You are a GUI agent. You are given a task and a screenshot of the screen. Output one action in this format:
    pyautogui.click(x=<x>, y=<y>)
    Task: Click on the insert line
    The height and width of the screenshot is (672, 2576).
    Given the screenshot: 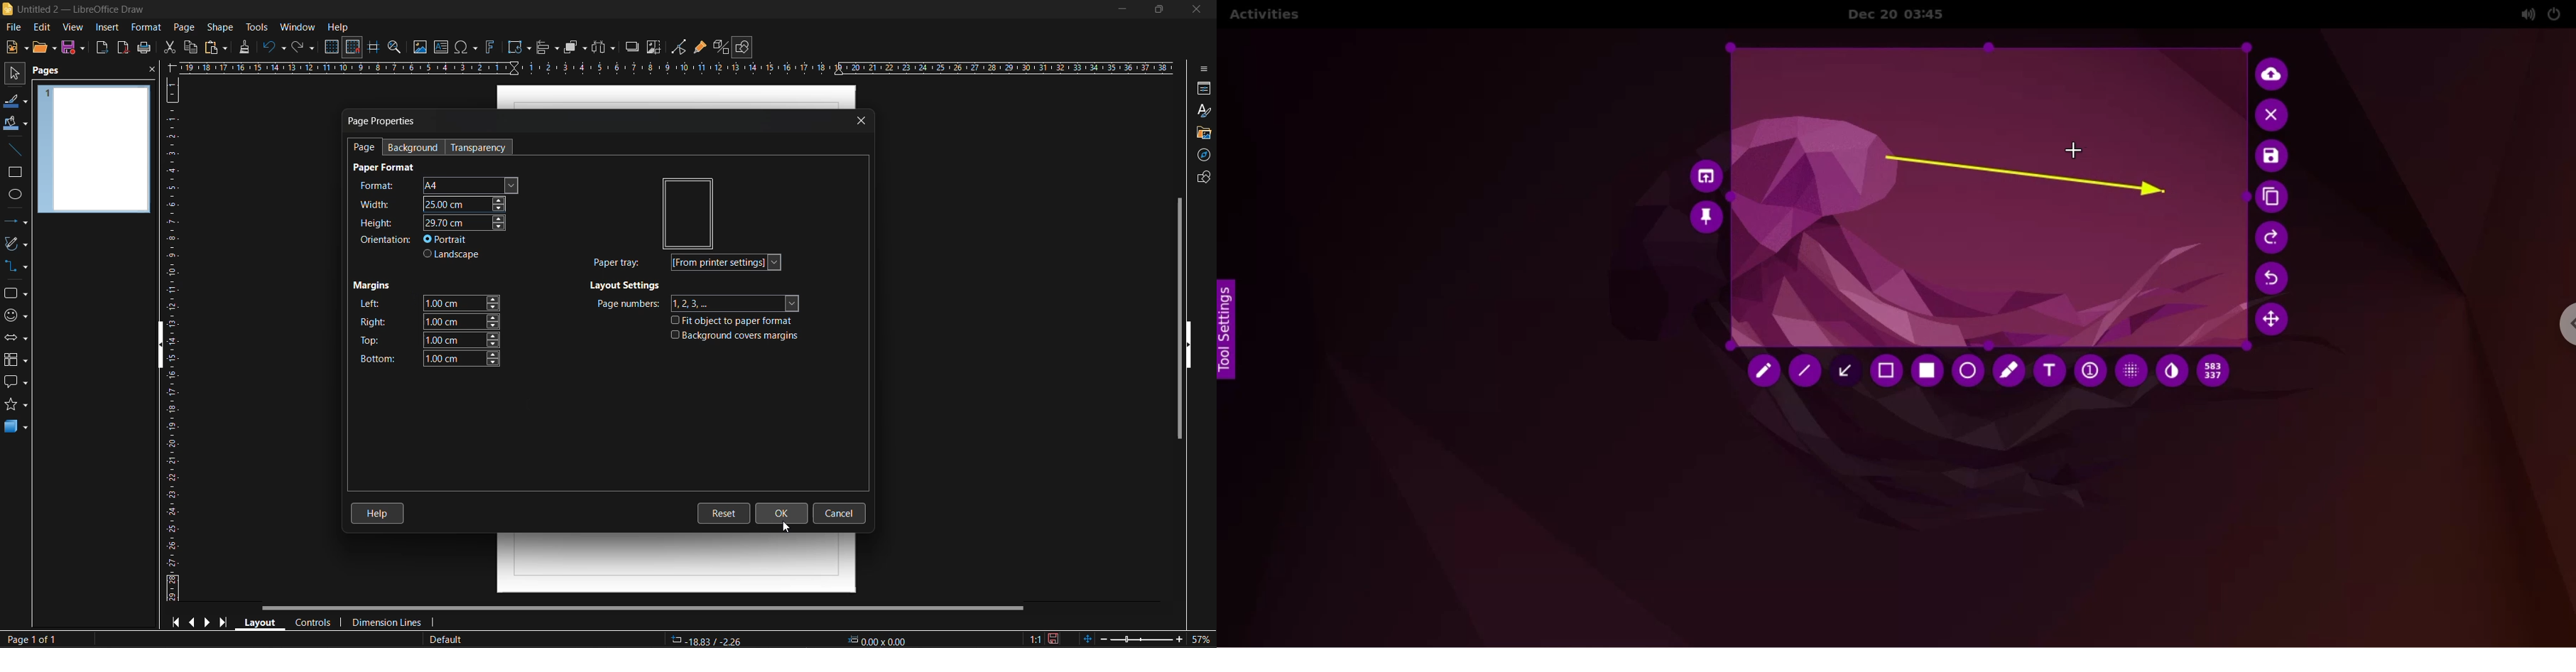 What is the action you would take?
    pyautogui.click(x=13, y=151)
    